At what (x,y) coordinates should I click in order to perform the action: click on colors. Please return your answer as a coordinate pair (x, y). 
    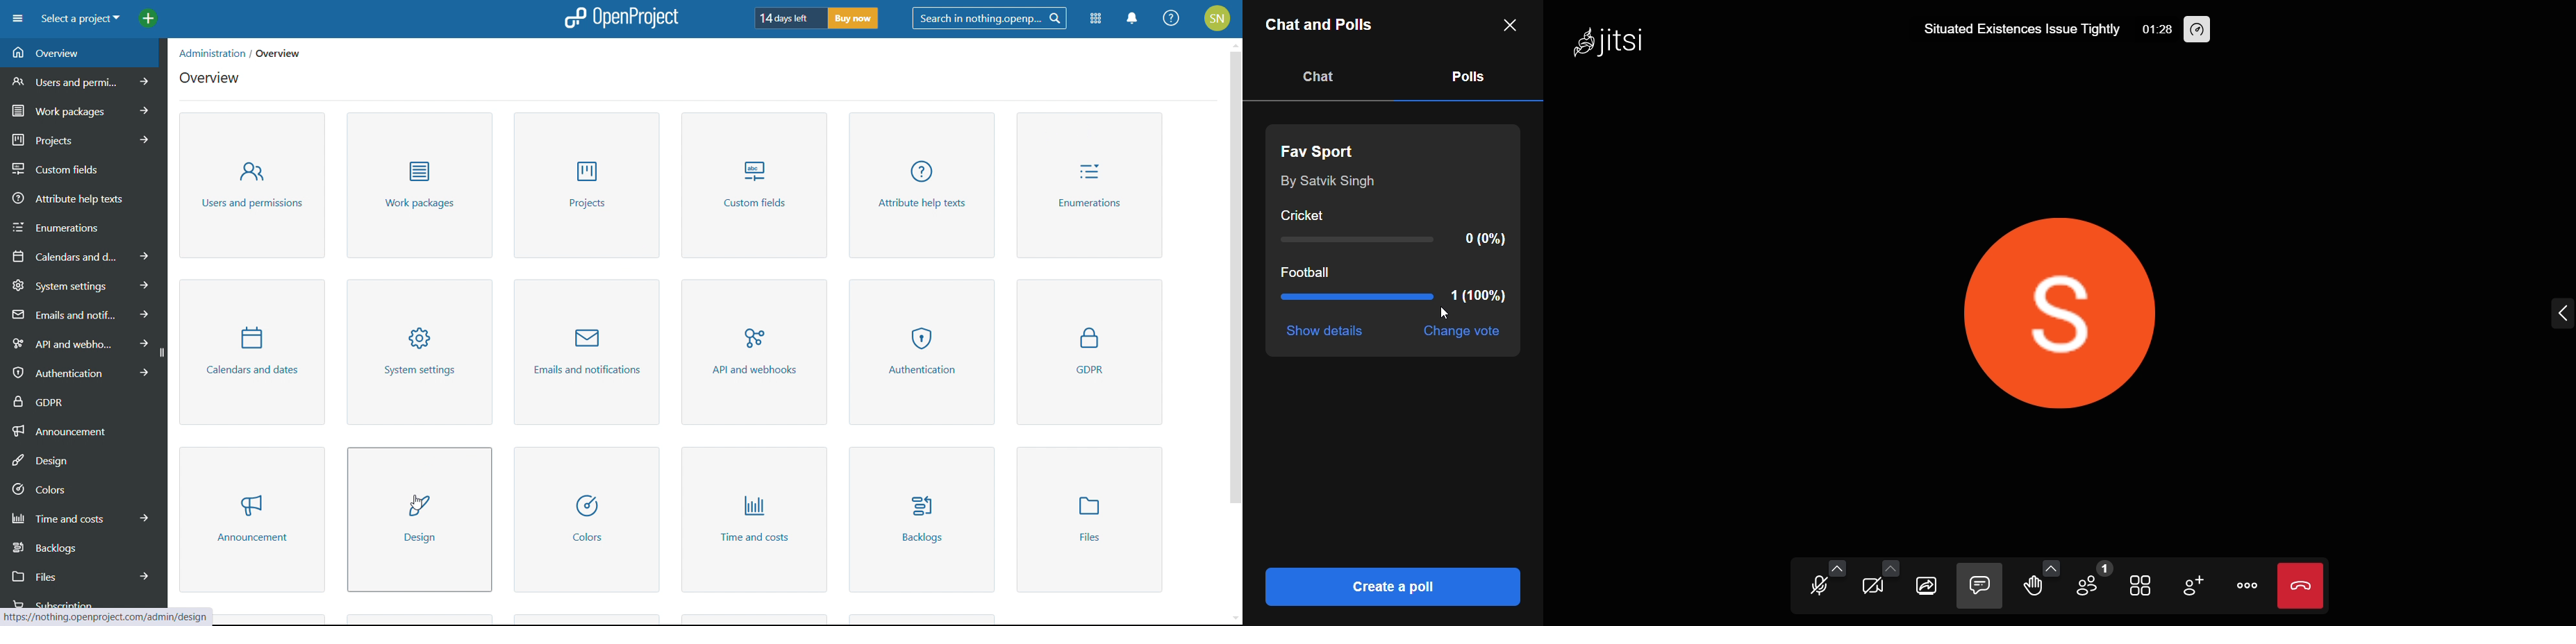
    Looking at the image, I should click on (588, 519).